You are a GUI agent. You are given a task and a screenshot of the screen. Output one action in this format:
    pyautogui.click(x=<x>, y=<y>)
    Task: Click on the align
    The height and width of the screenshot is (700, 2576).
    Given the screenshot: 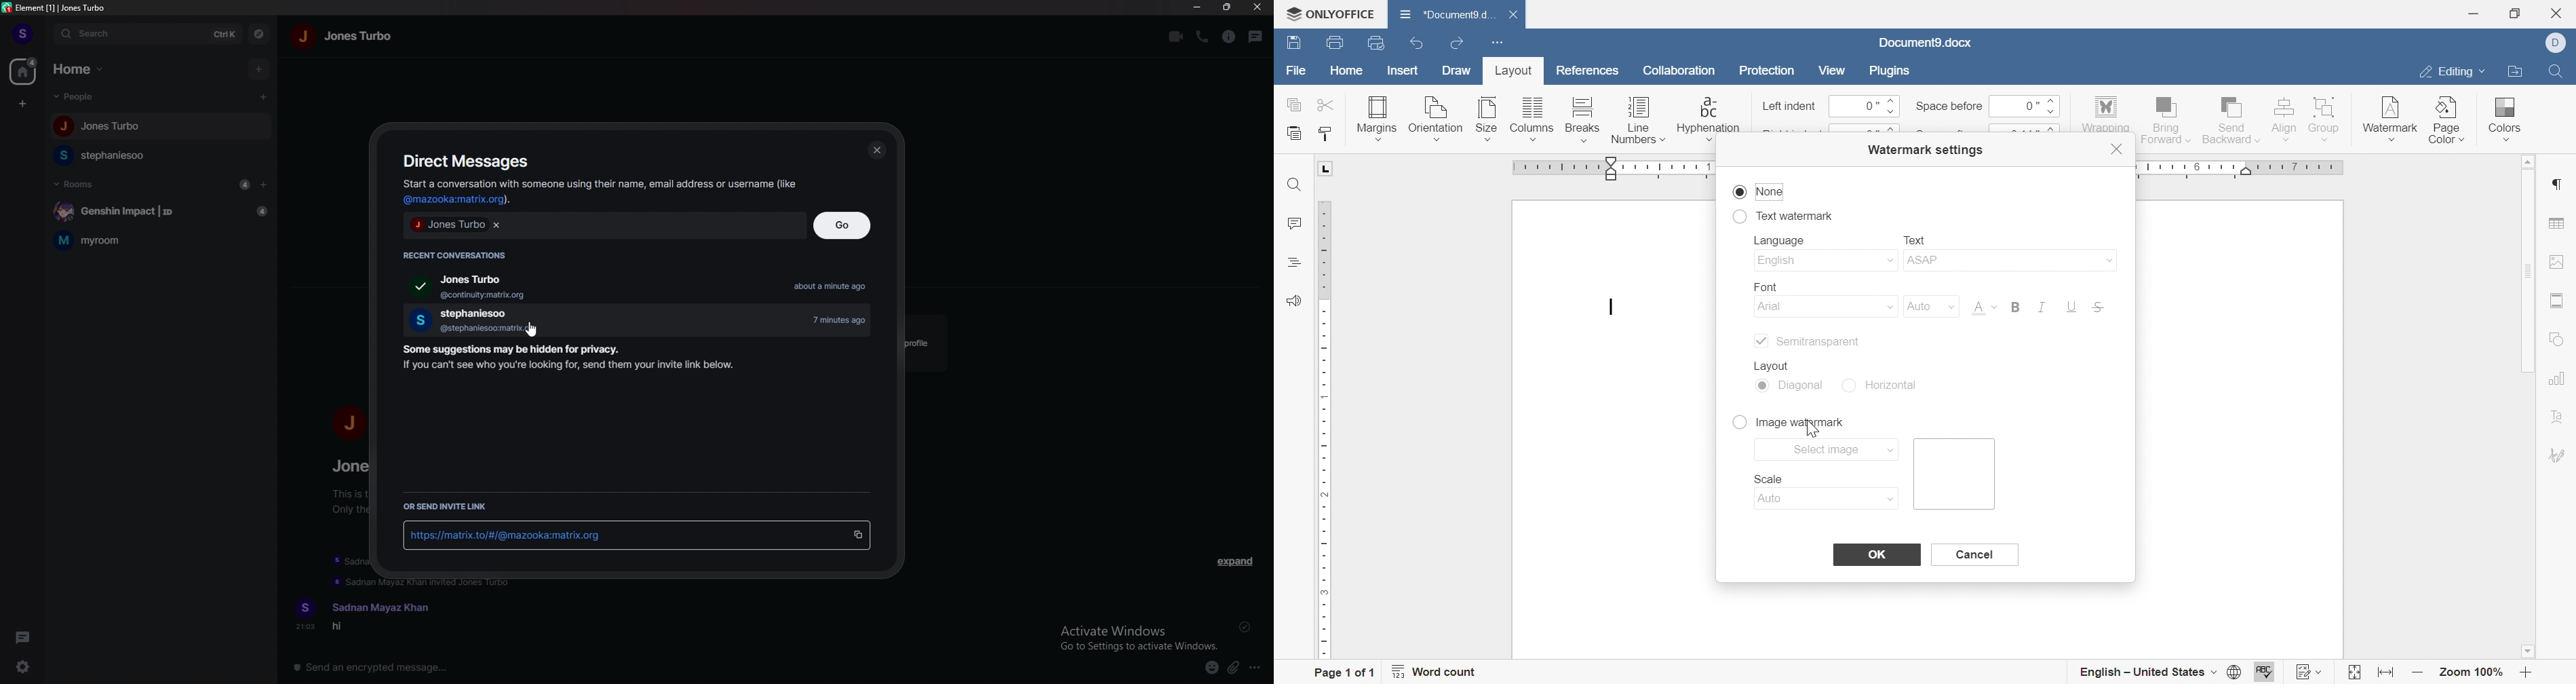 What is the action you would take?
    pyautogui.click(x=2283, y=117)
    